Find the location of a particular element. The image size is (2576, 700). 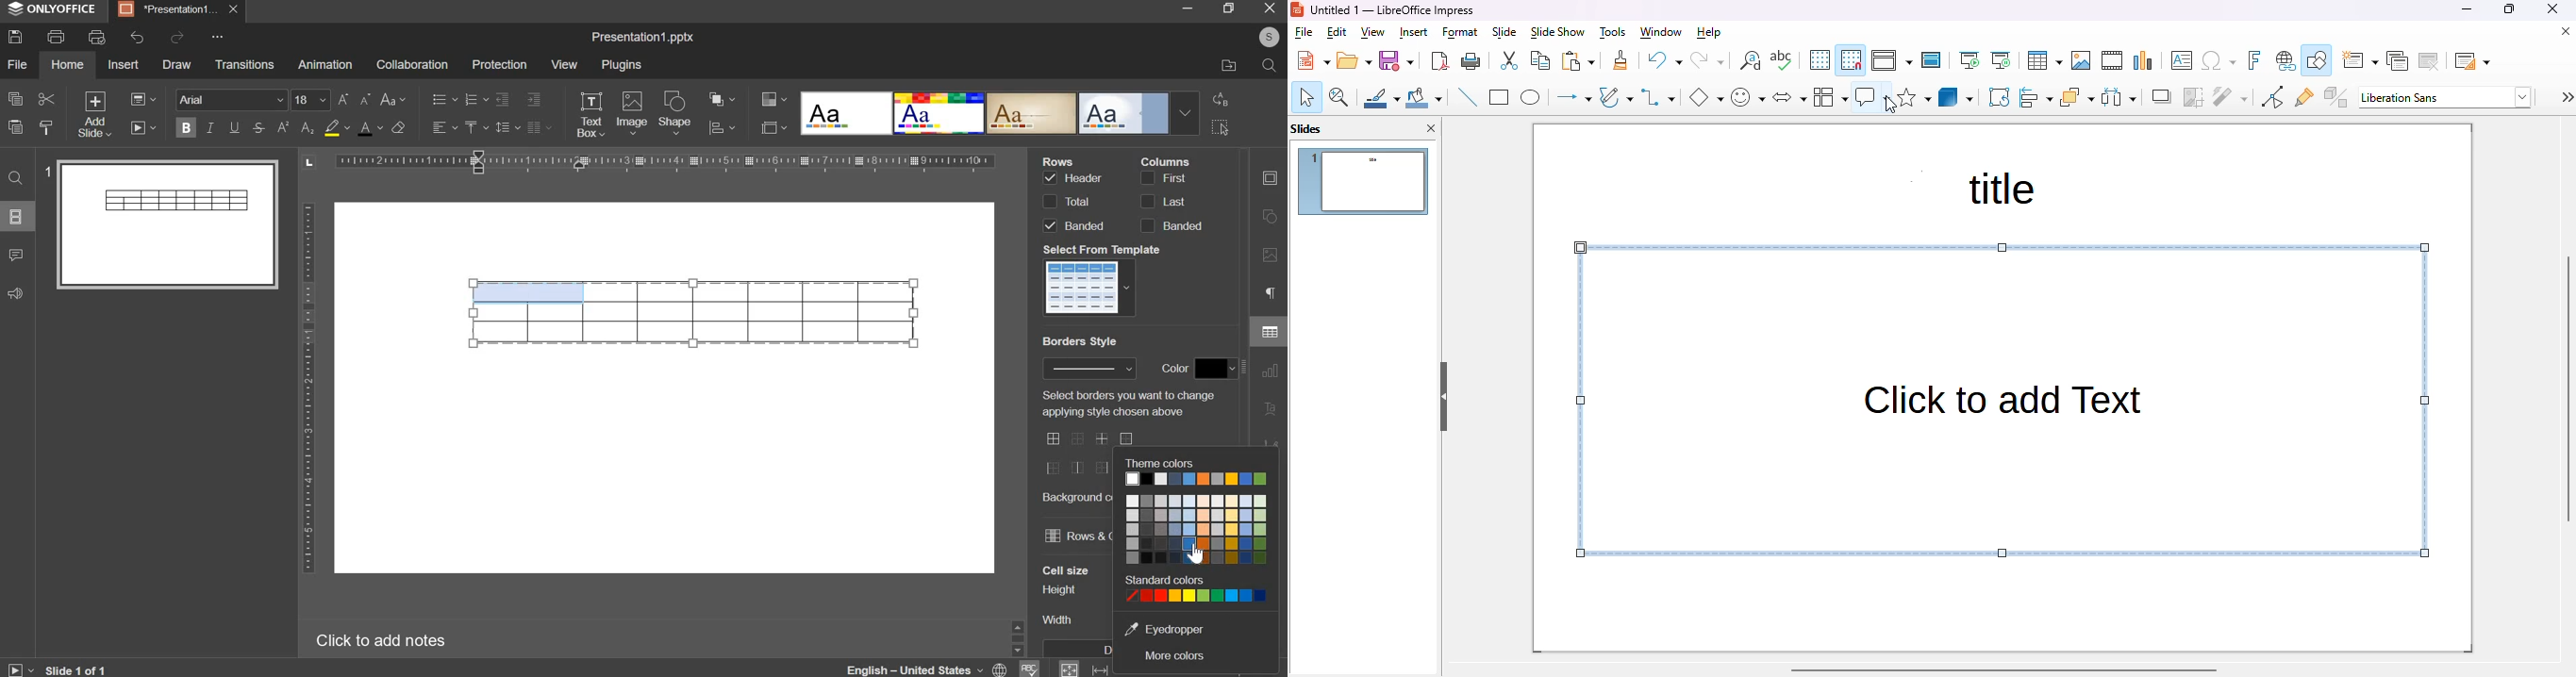

help is located at coordinates (1709, 33).